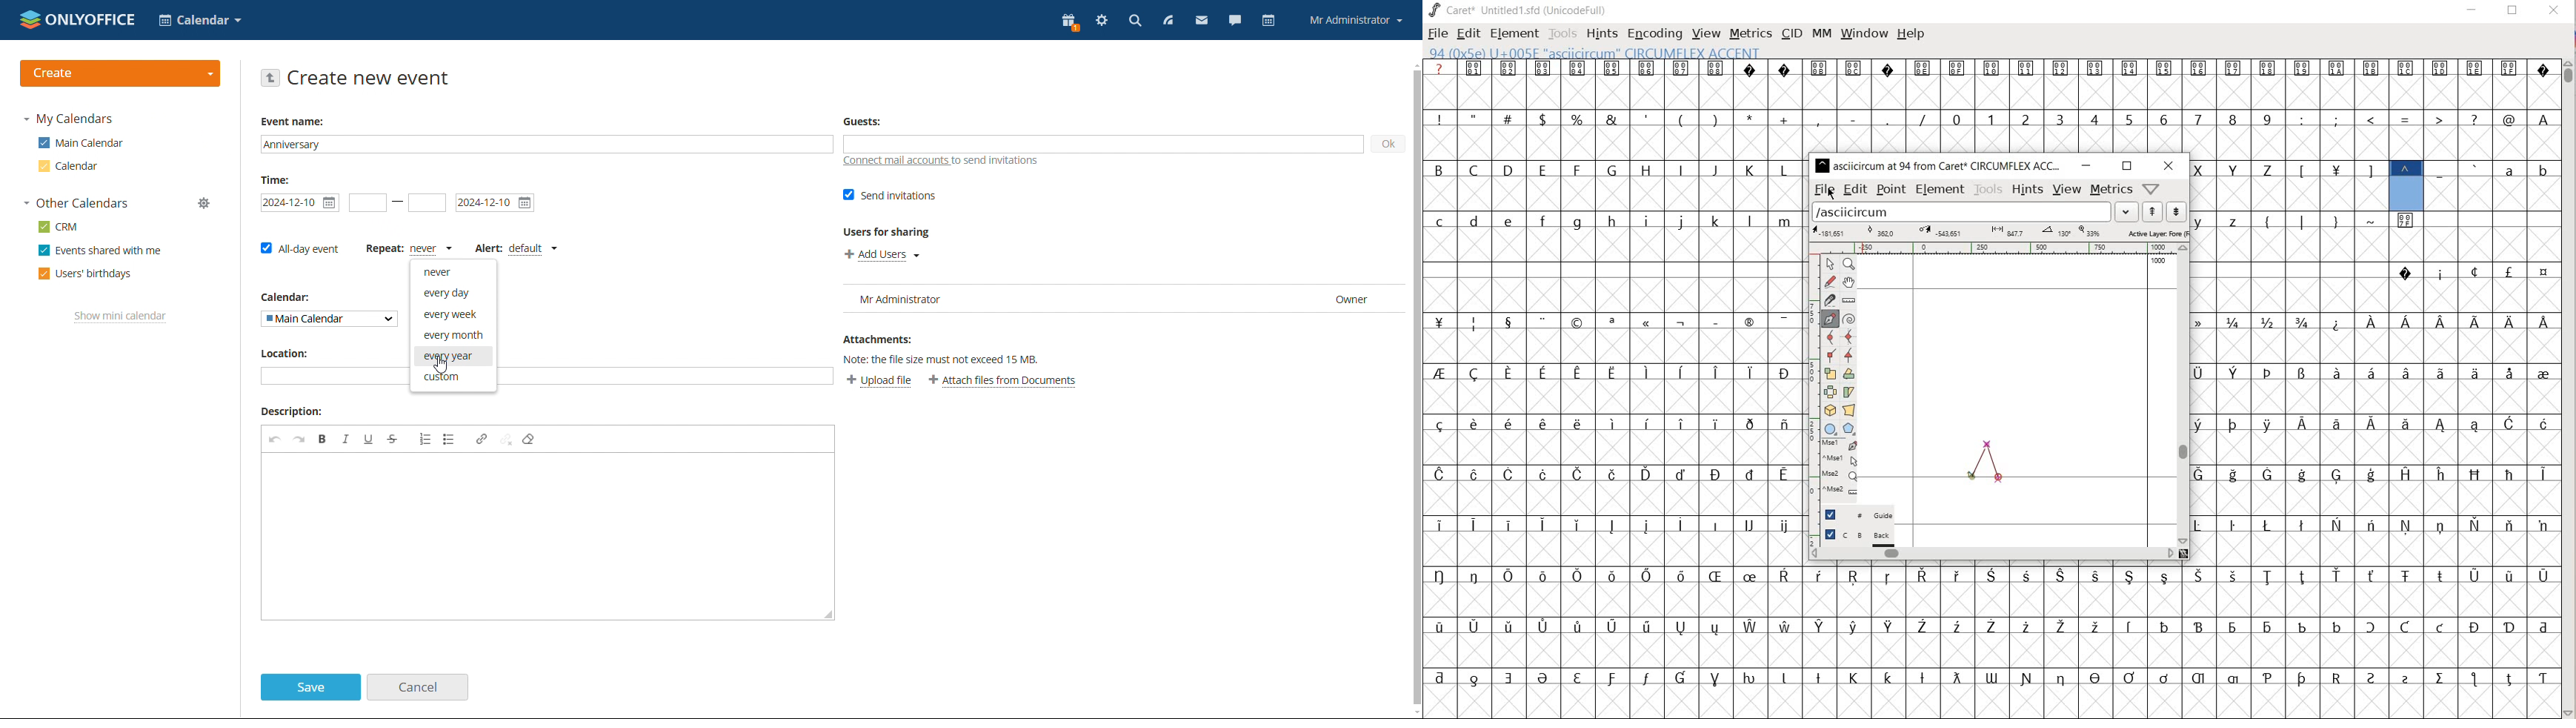 This screenshot has width=2576, height=728. What do you see at coordinates (1830, 392) in the screenshot?
I see `flip the selection` at bounding box center [1830, 392].